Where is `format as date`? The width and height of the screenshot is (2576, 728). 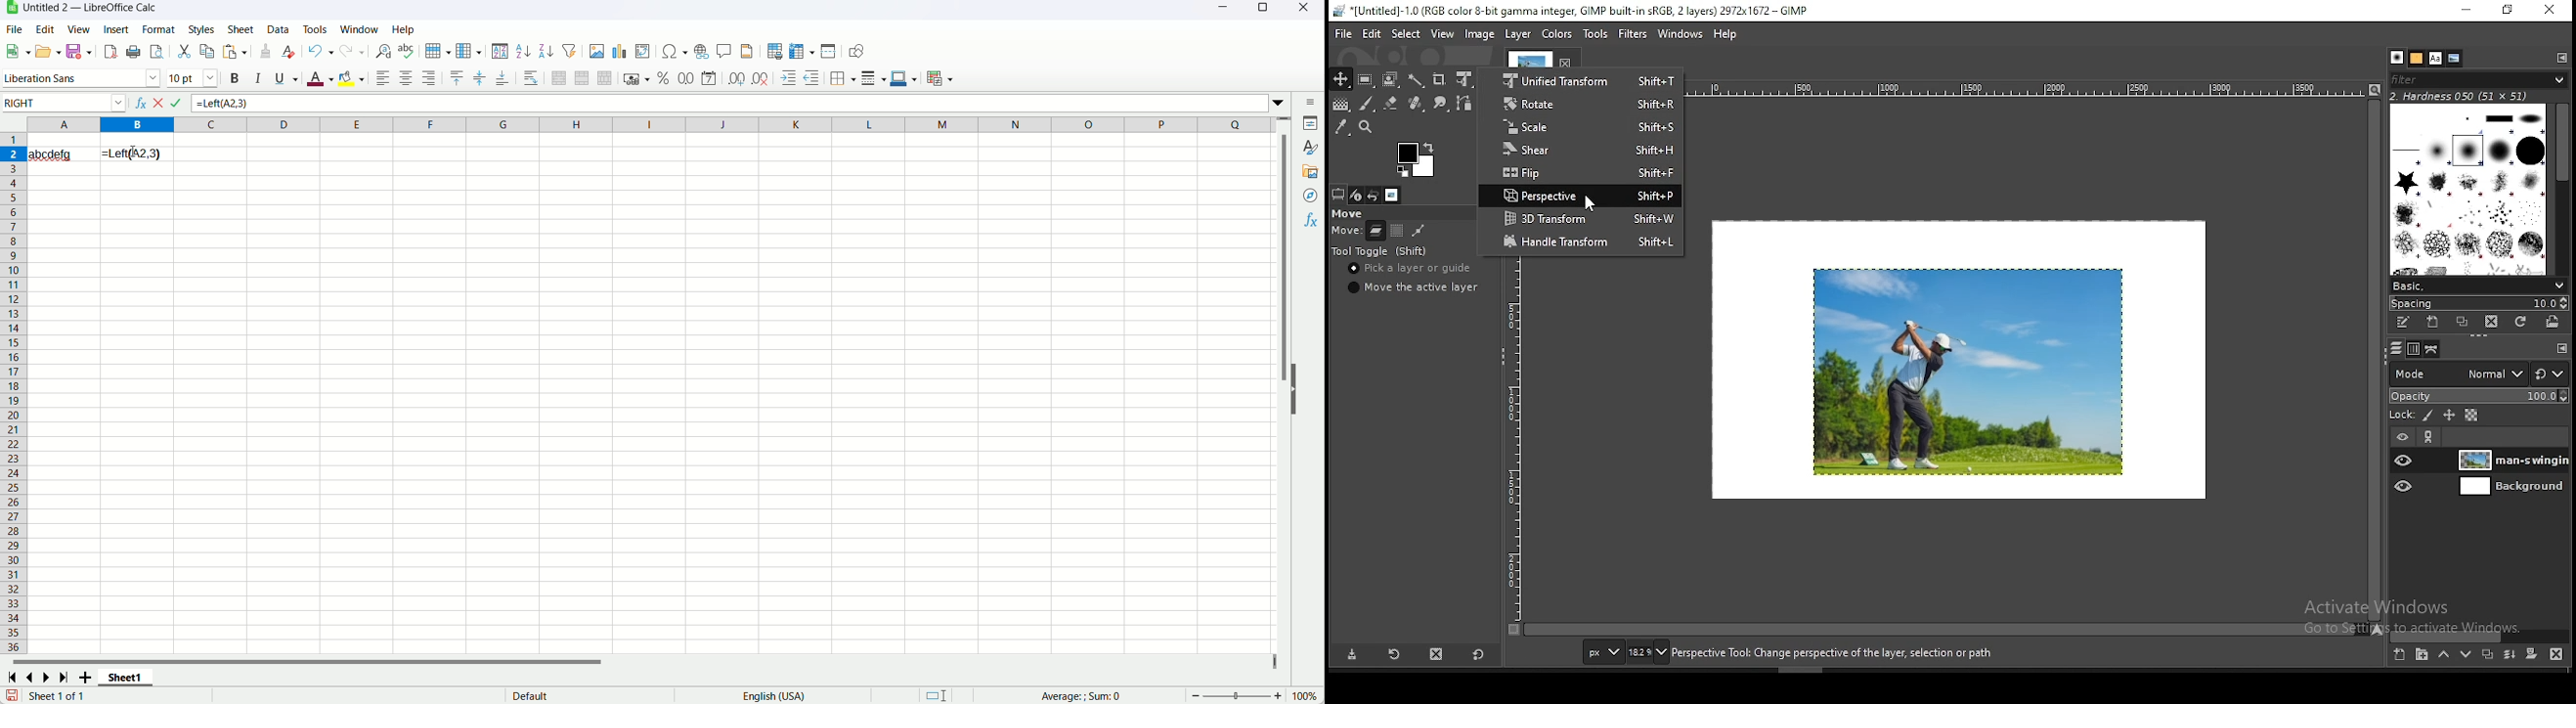
format as date is located at coordinates (708, 79).